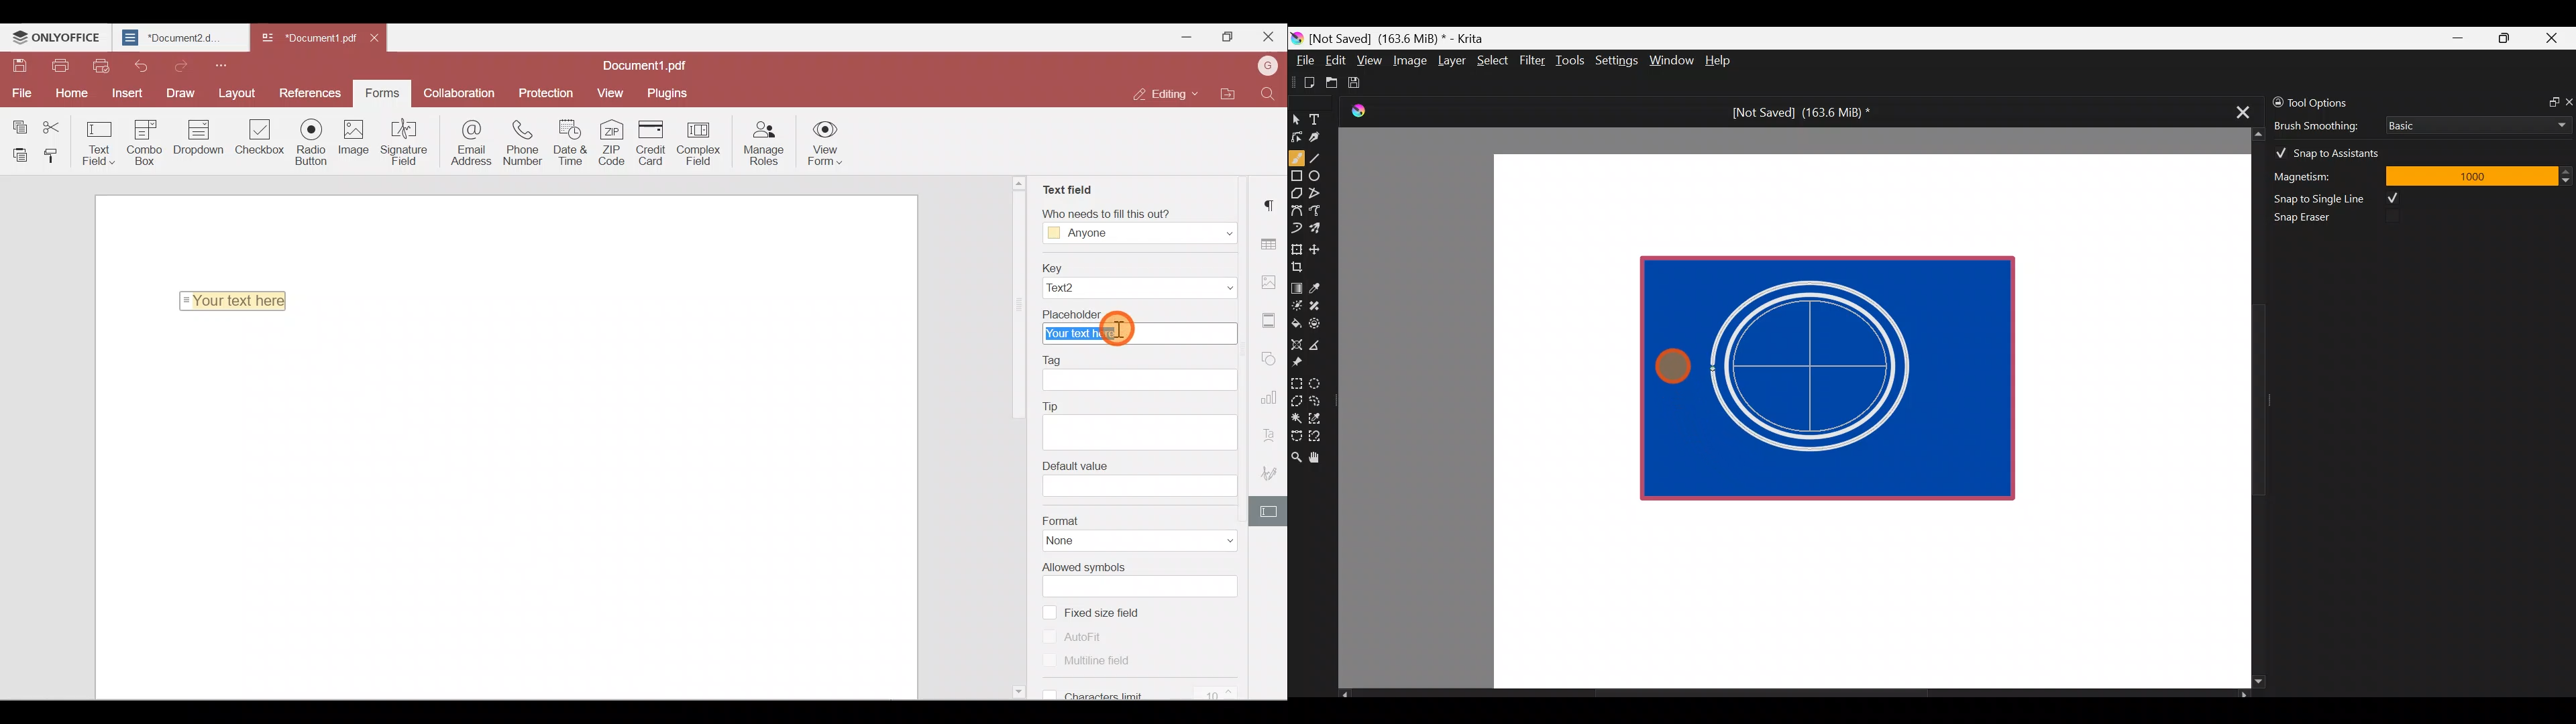 This screenshot has height=728, width=2576. Describe the element at coordinates (1296, 247) in the screenshot. I see `Transform a layer/selection` at that location.